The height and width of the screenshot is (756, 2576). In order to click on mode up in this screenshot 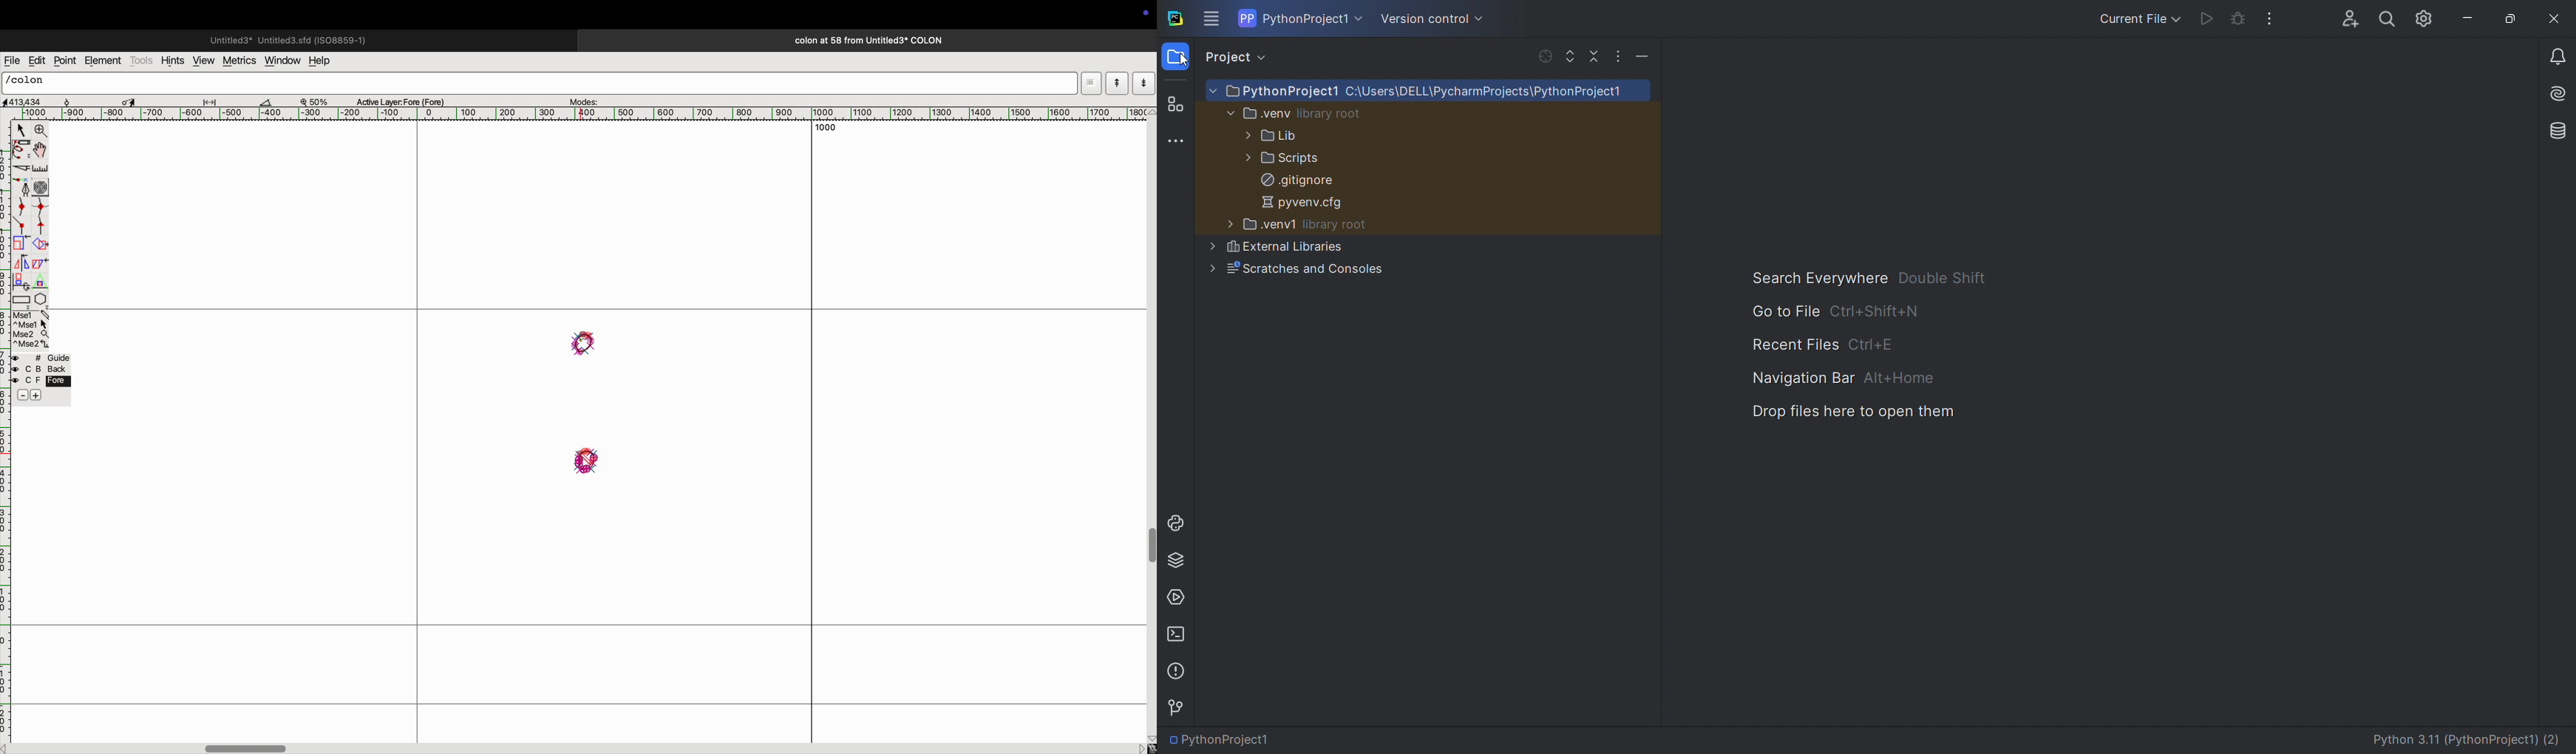, I will do `click(1116, 83)`.